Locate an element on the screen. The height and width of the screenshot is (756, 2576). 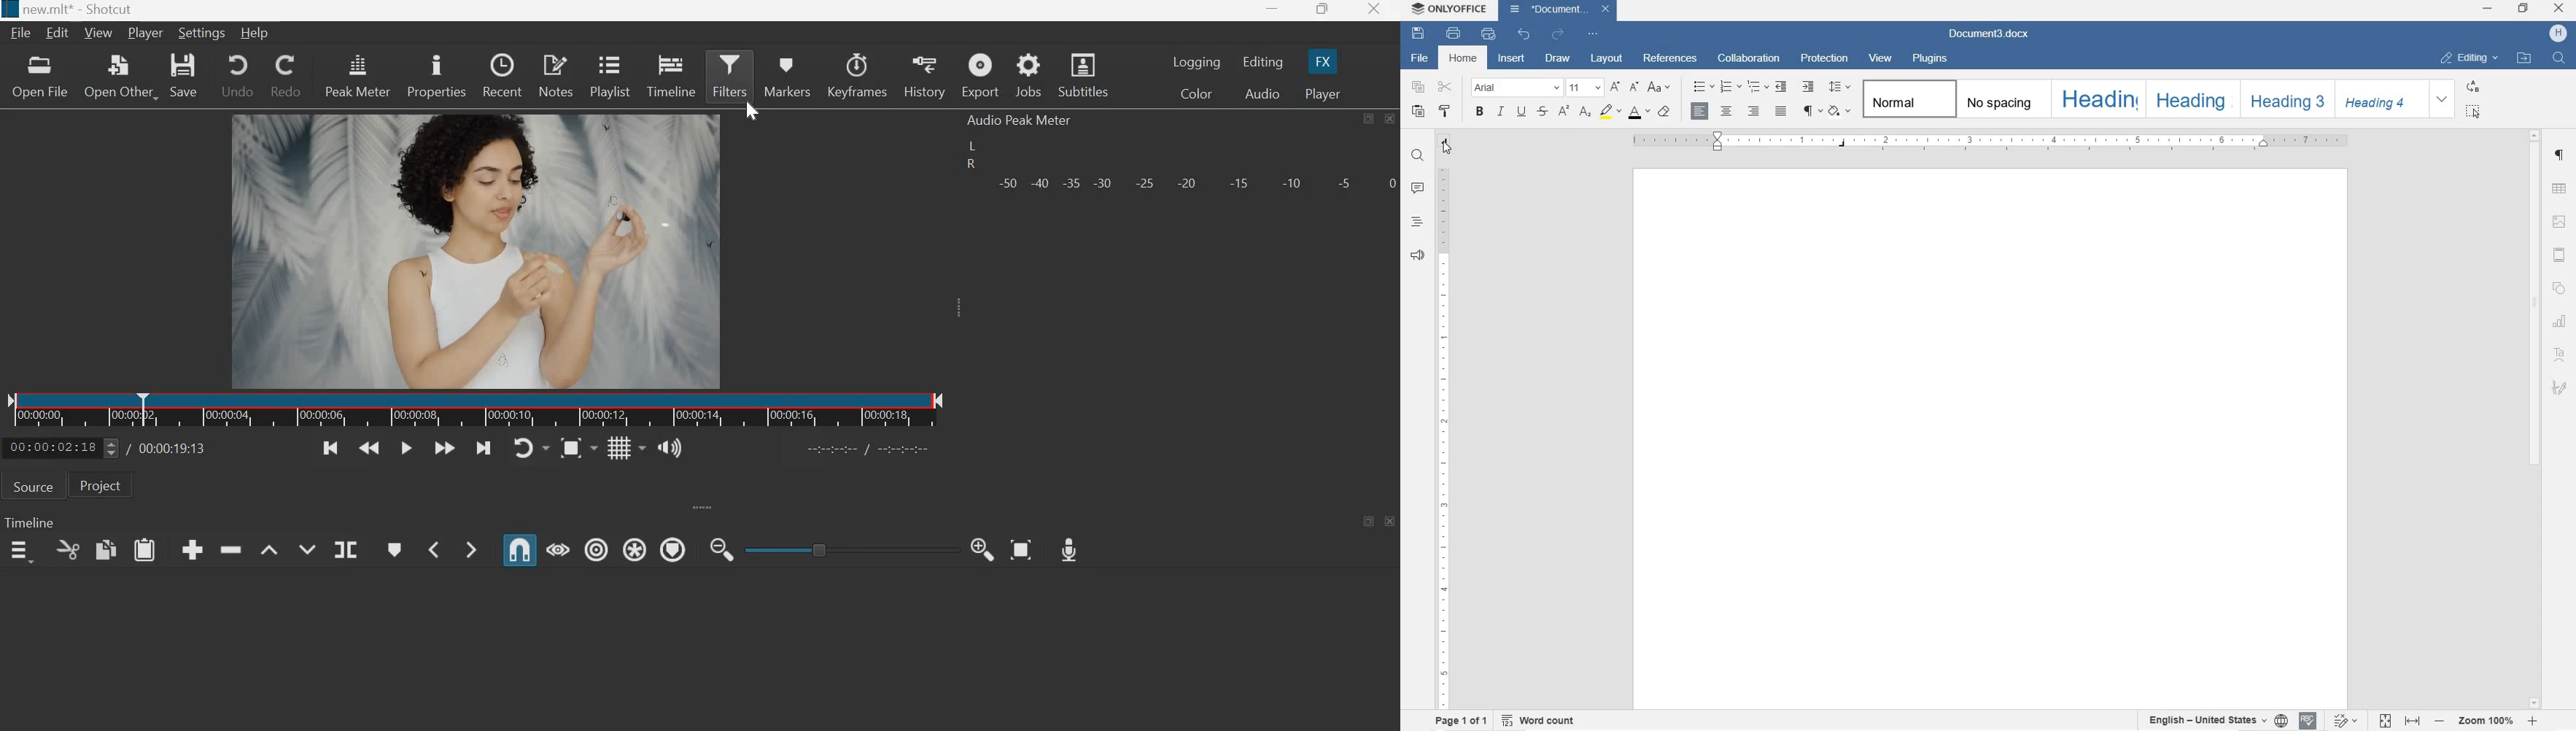
Ripple Markers is located at coordinates (673, 549).